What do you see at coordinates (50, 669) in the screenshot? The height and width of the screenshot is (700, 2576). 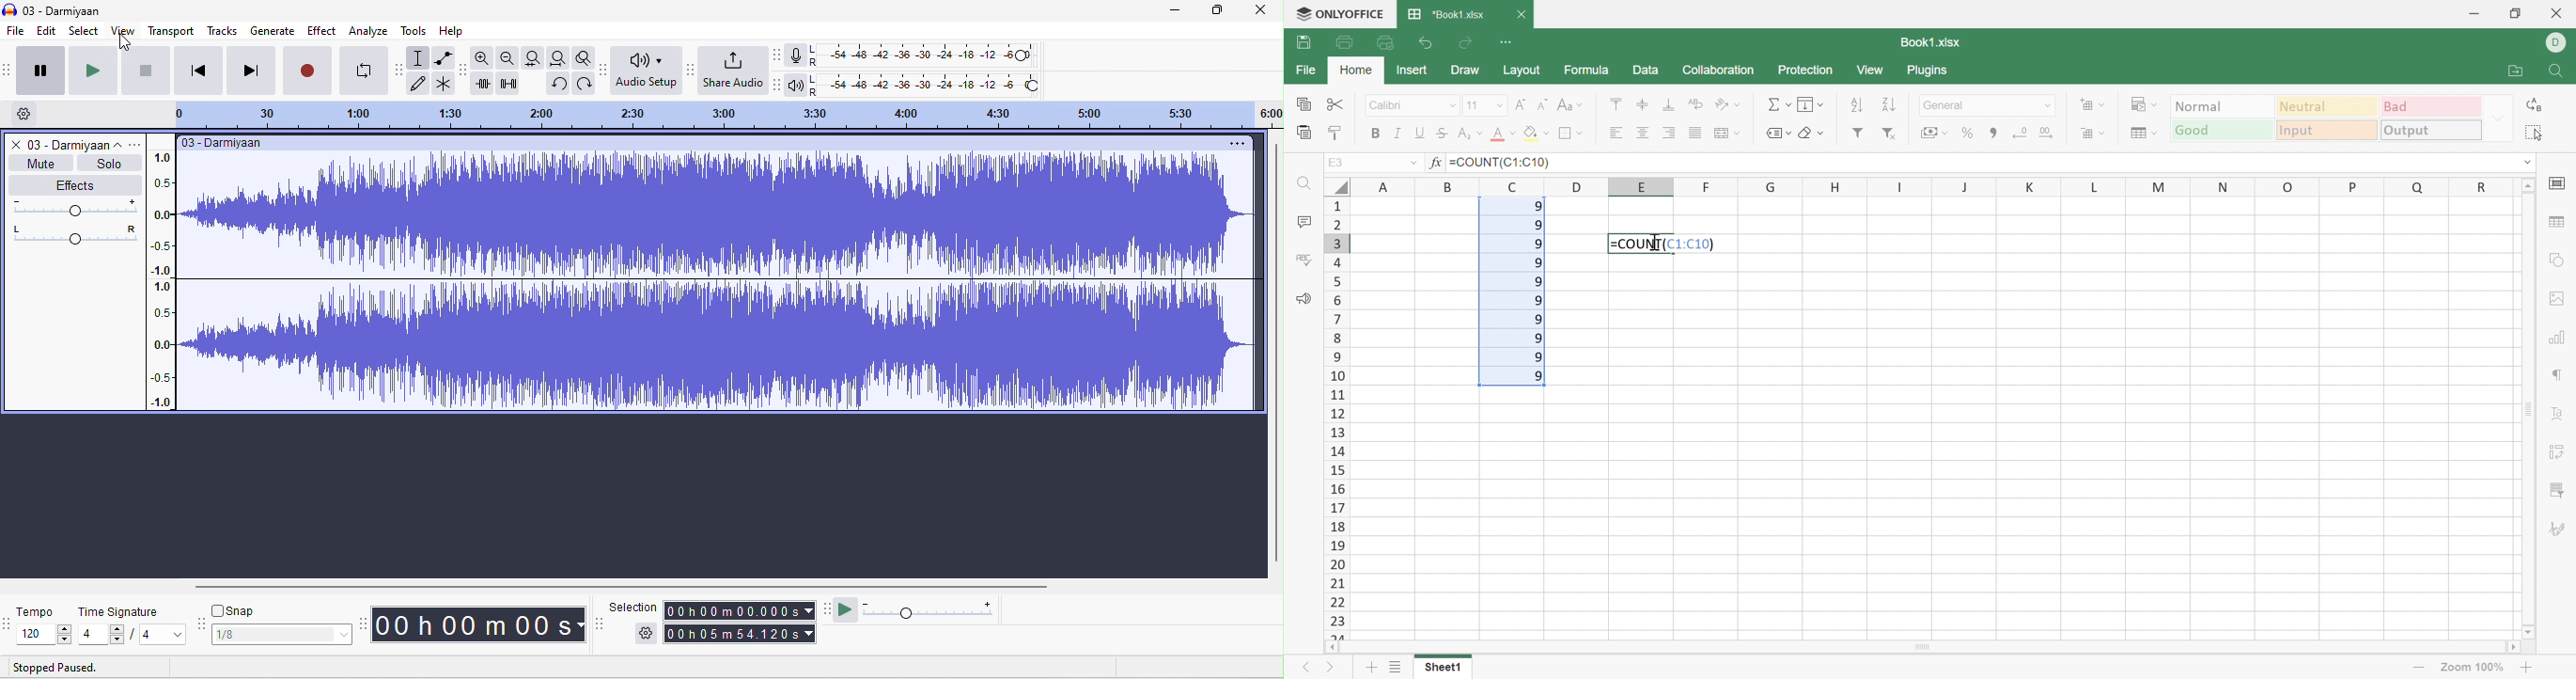 I see `stopped paused` at bounding box center [50, 669].